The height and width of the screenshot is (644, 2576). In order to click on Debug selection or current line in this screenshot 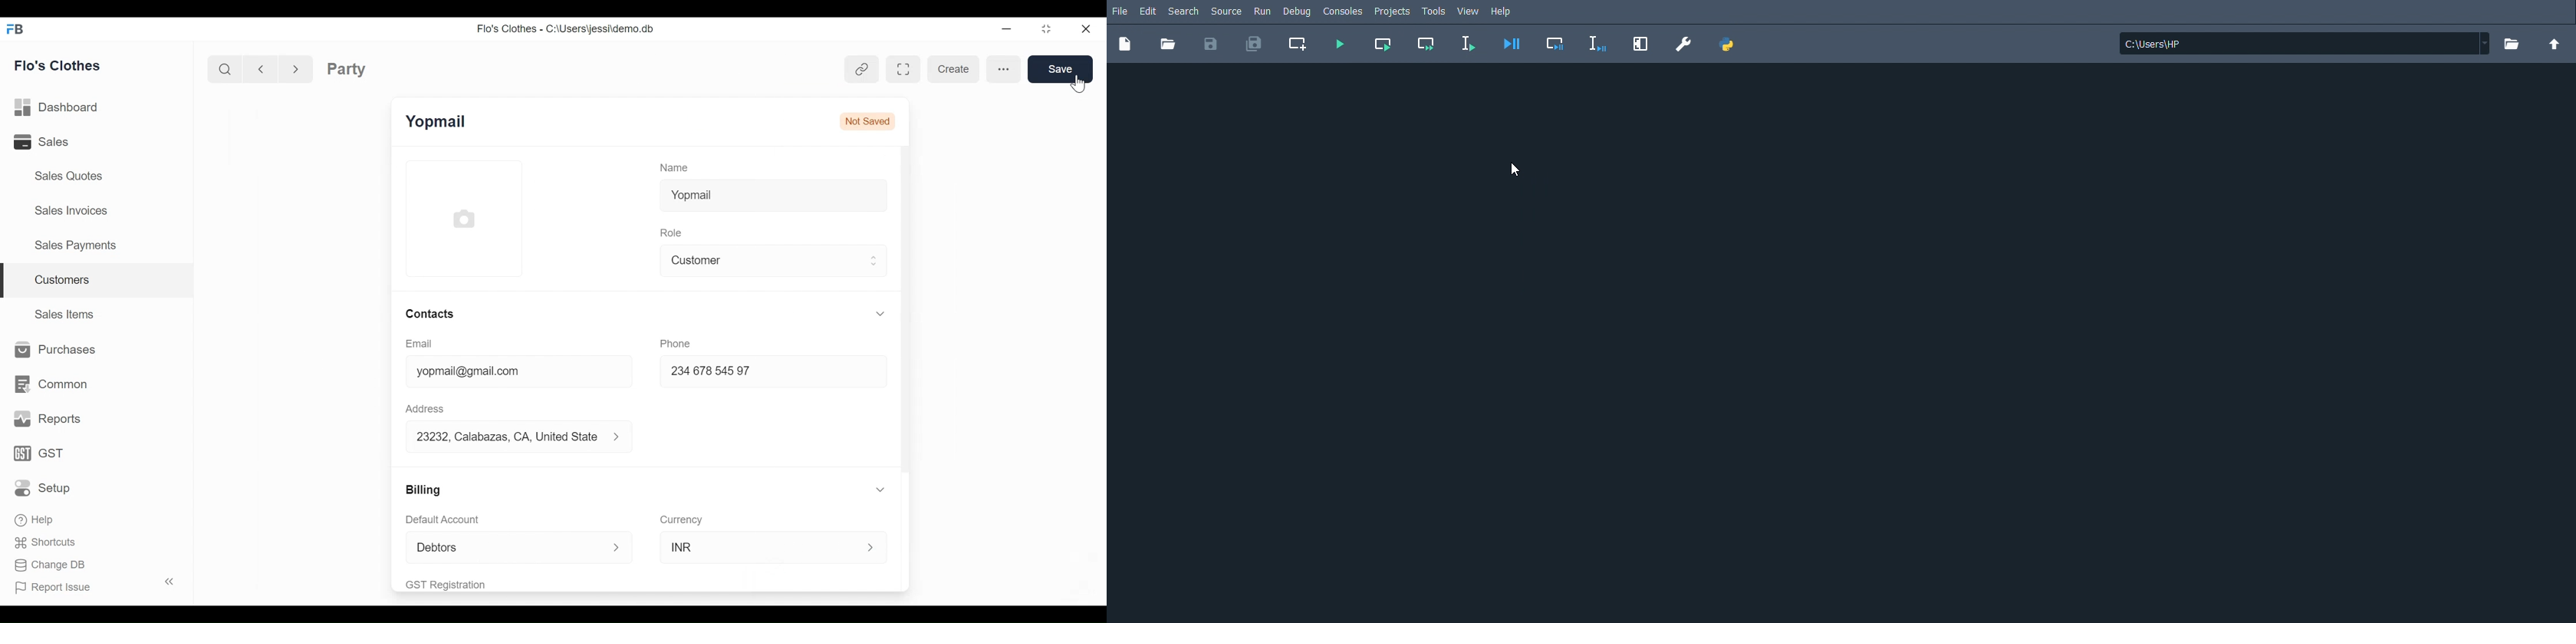, I will do `click(1600, 45)`.